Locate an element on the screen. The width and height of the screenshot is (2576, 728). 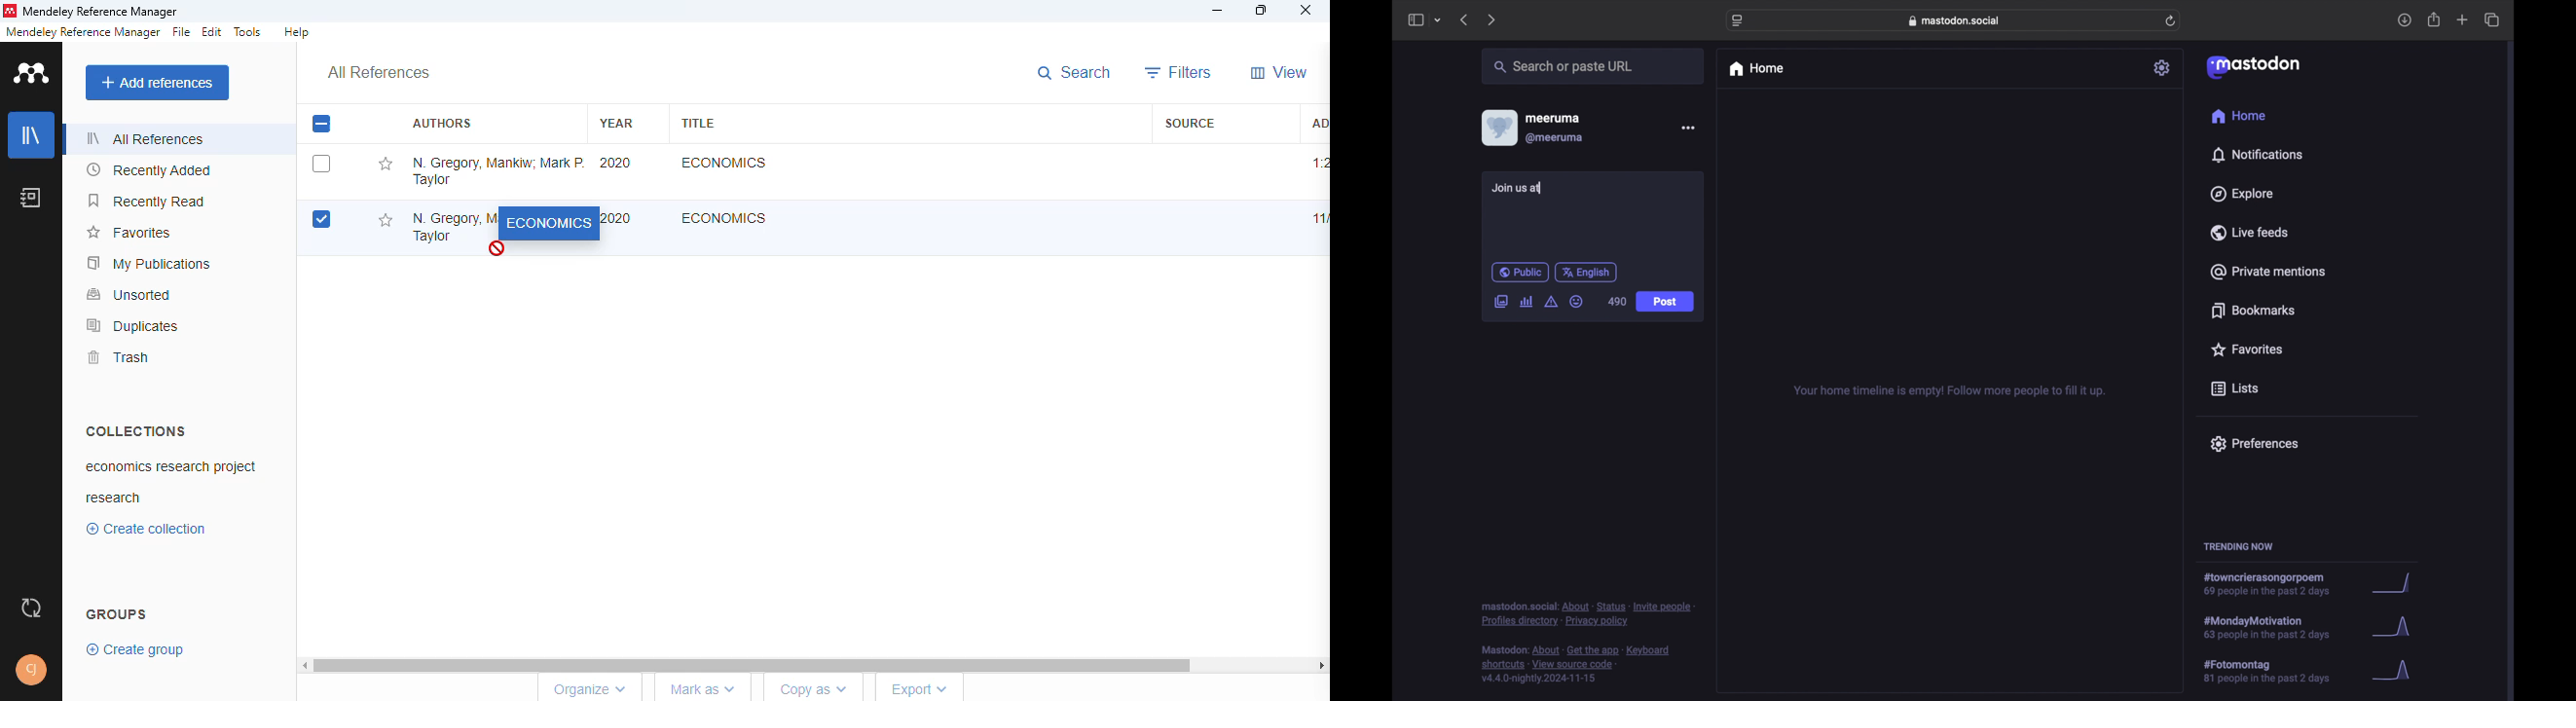
website settings is located at coordinates (1739, 21).